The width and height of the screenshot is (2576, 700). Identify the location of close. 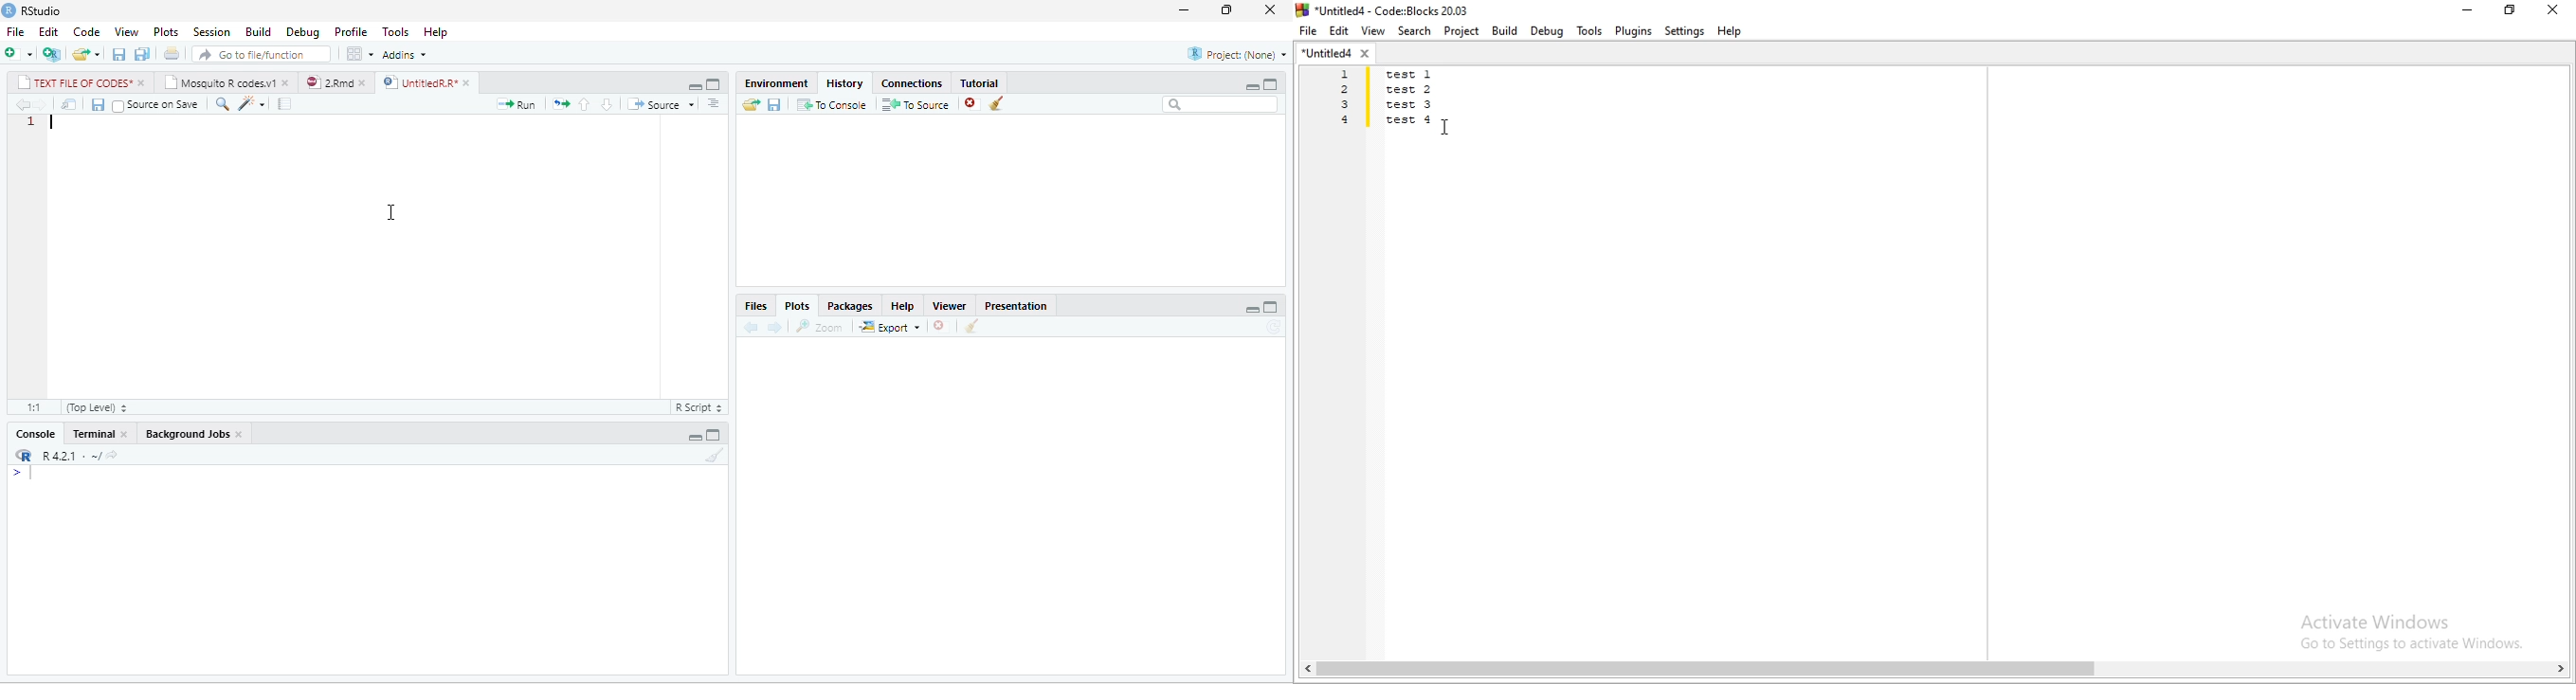
(2558, 11).